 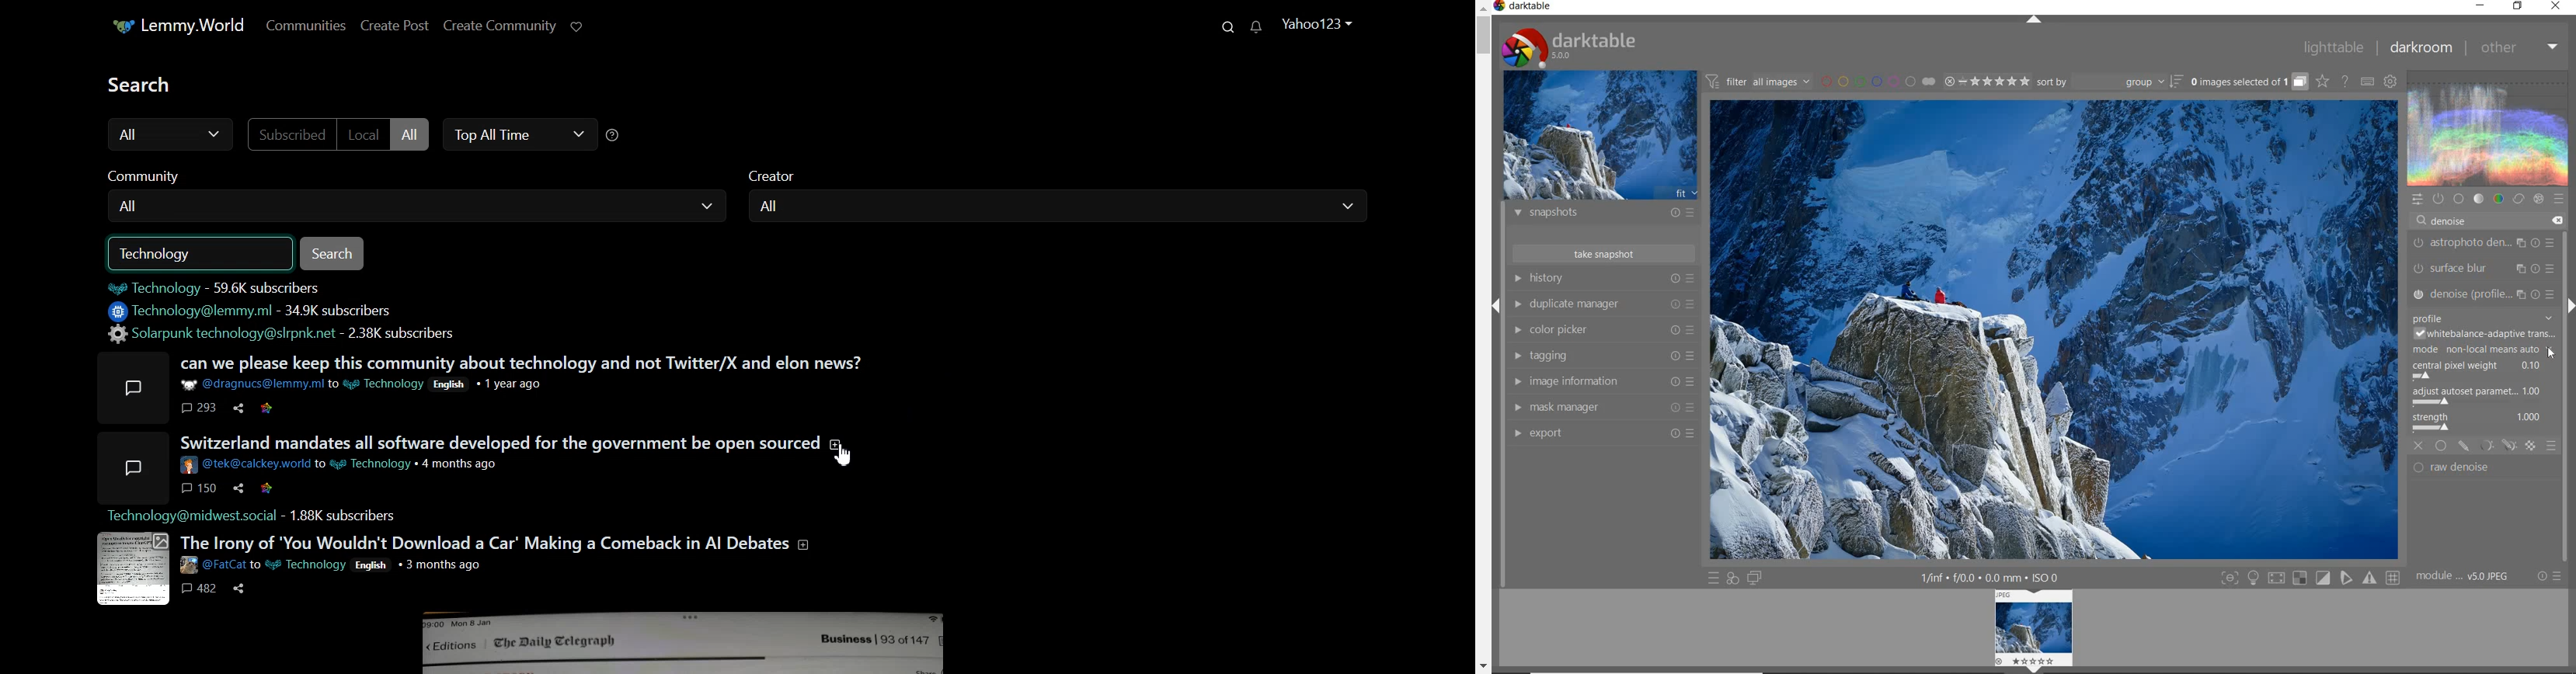 What do you see at coordinates (2334, 46) in the screenshot?
I see `lighttable` at bounding box center [2334, 46].